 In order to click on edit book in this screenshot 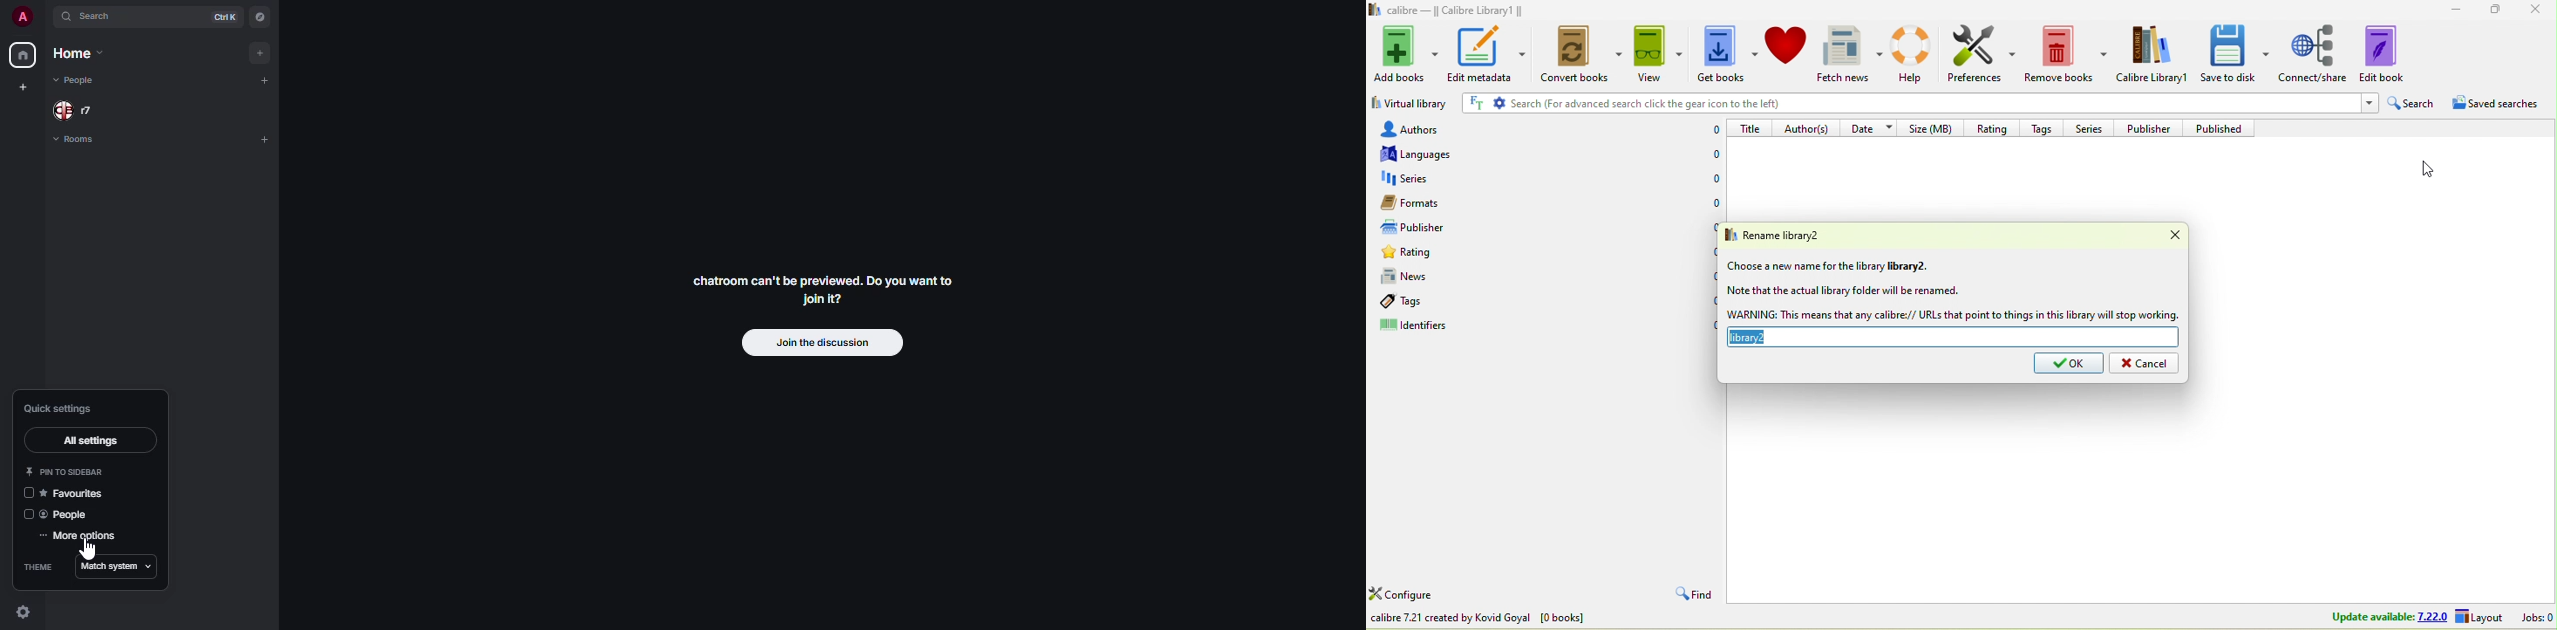, I will do `click(2395, 52)`.